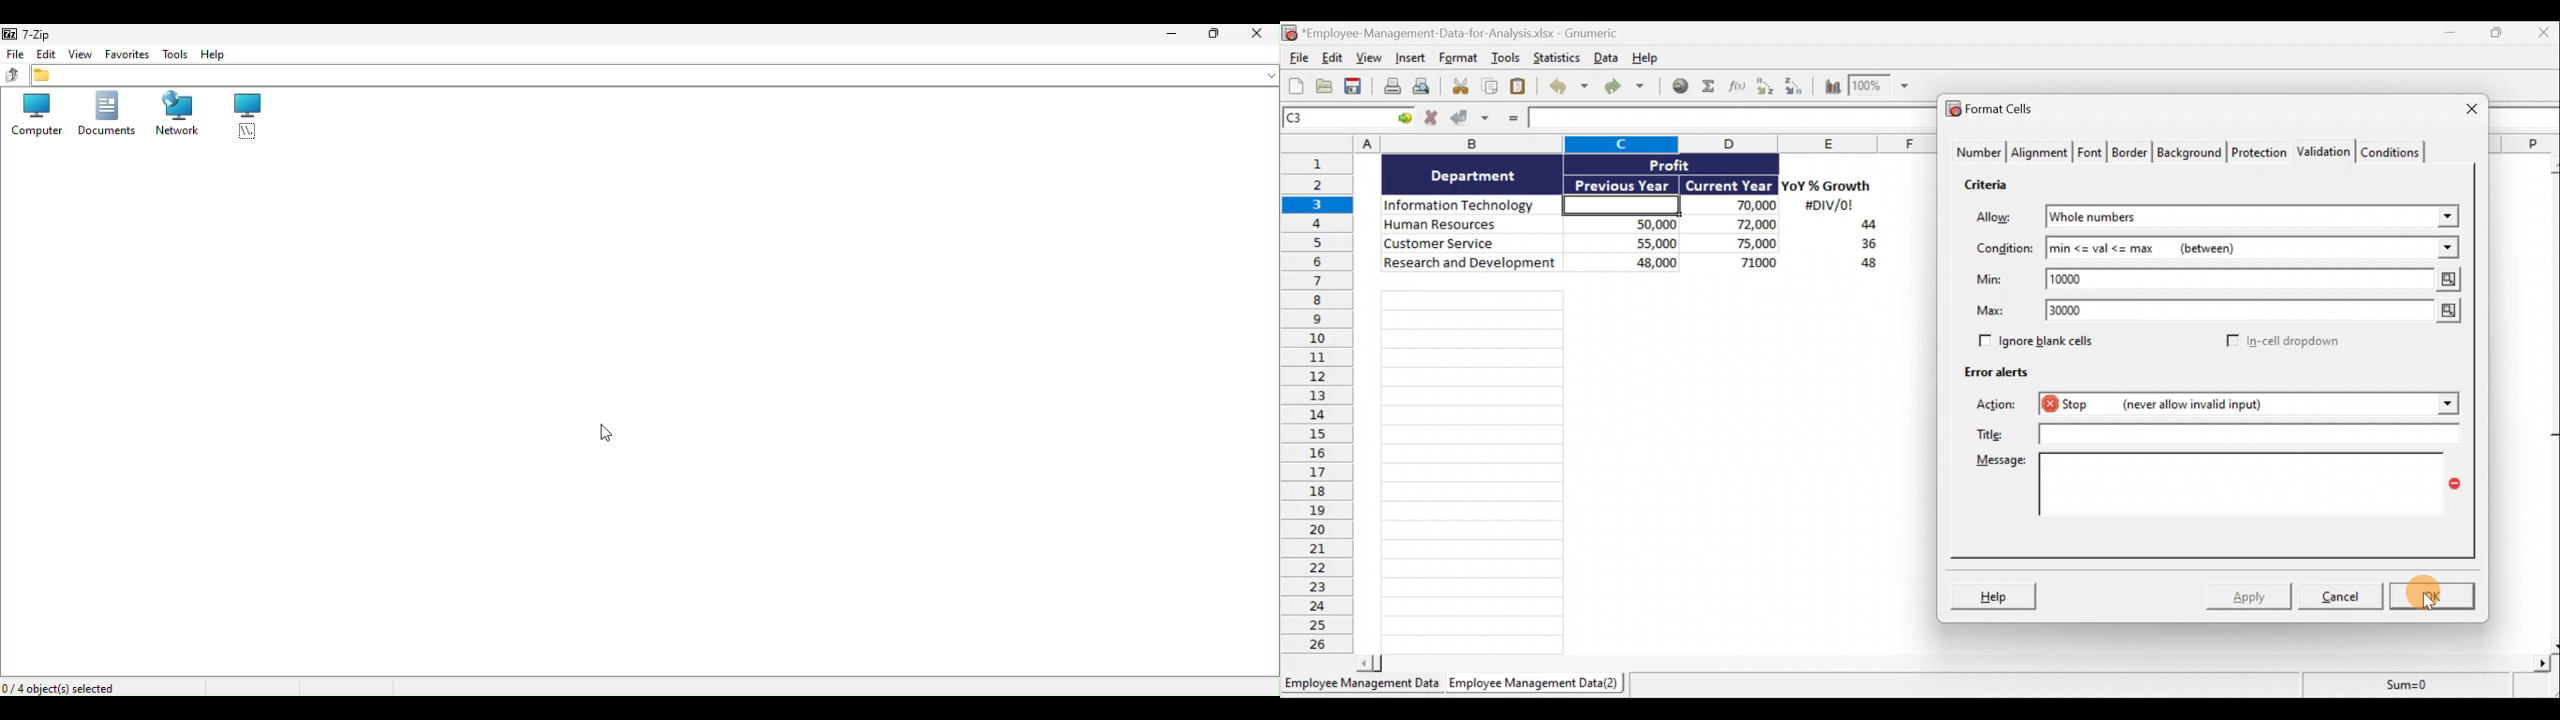  What do you see at coordinates (1555, 57) in the screenshot?
I see `Statistics` at bounding box center [1555, 57].